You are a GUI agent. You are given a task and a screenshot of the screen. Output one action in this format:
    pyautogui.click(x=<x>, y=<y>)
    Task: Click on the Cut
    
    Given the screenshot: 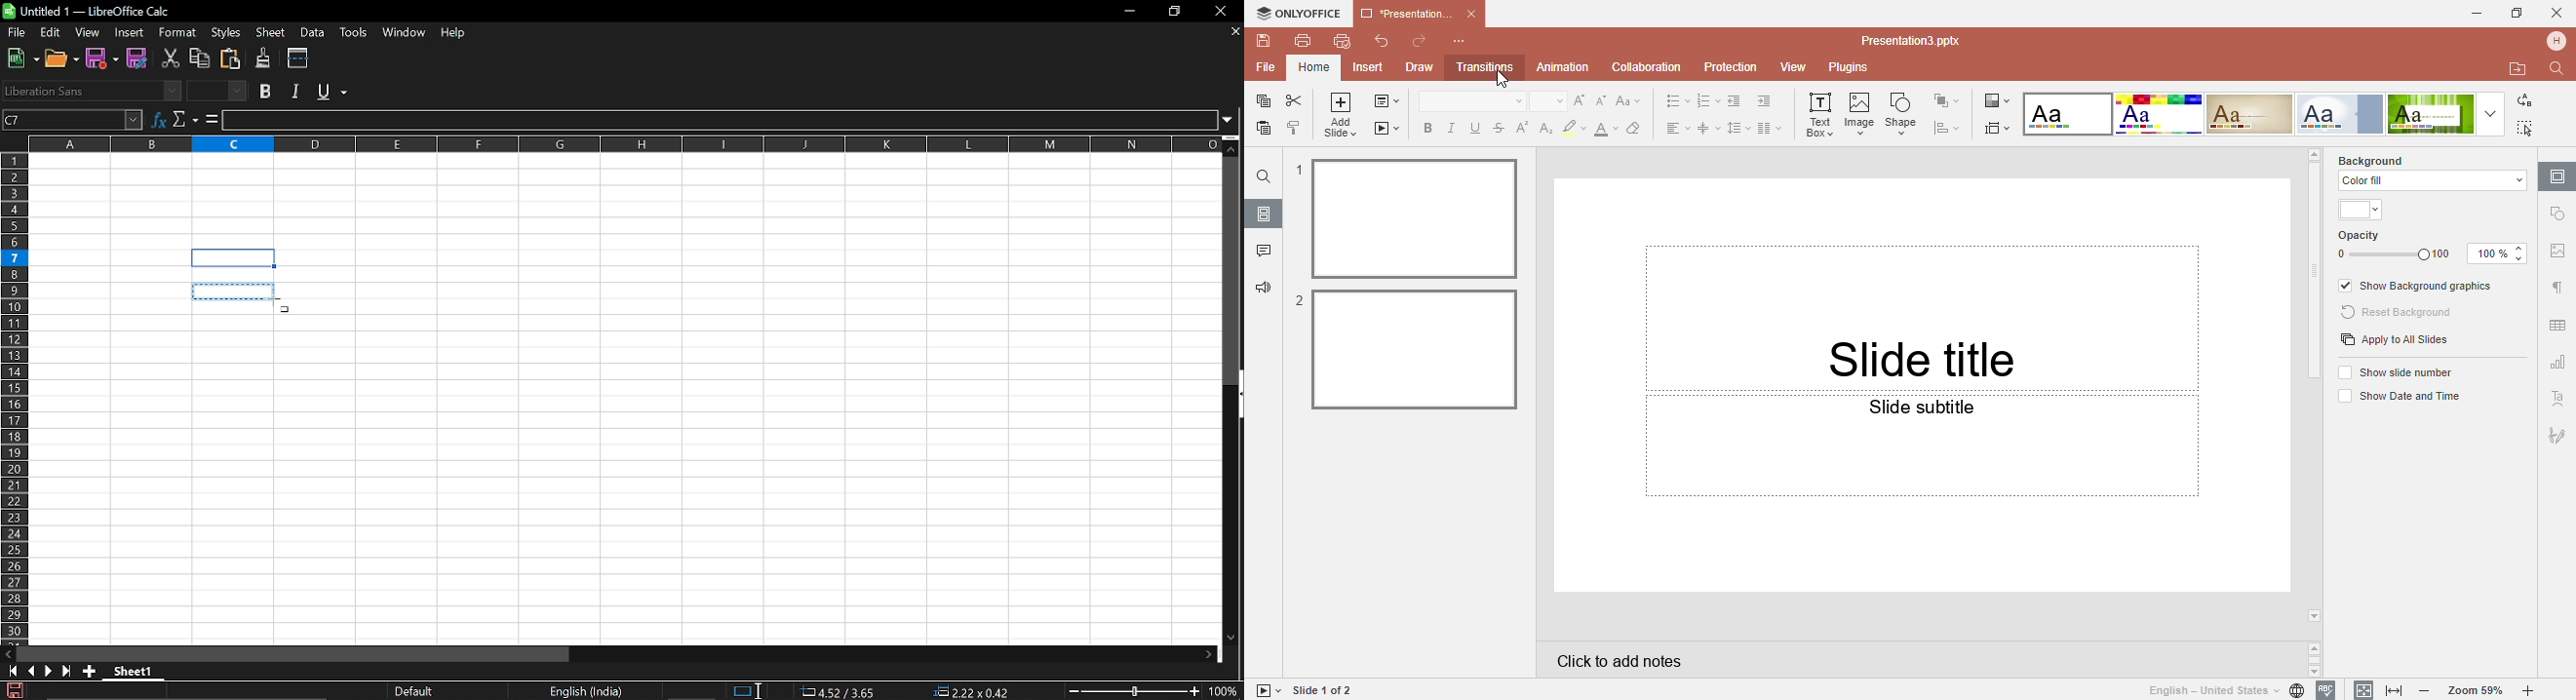 What is the action you would take?
    pyautogui.click(x=1295, y=101)
    